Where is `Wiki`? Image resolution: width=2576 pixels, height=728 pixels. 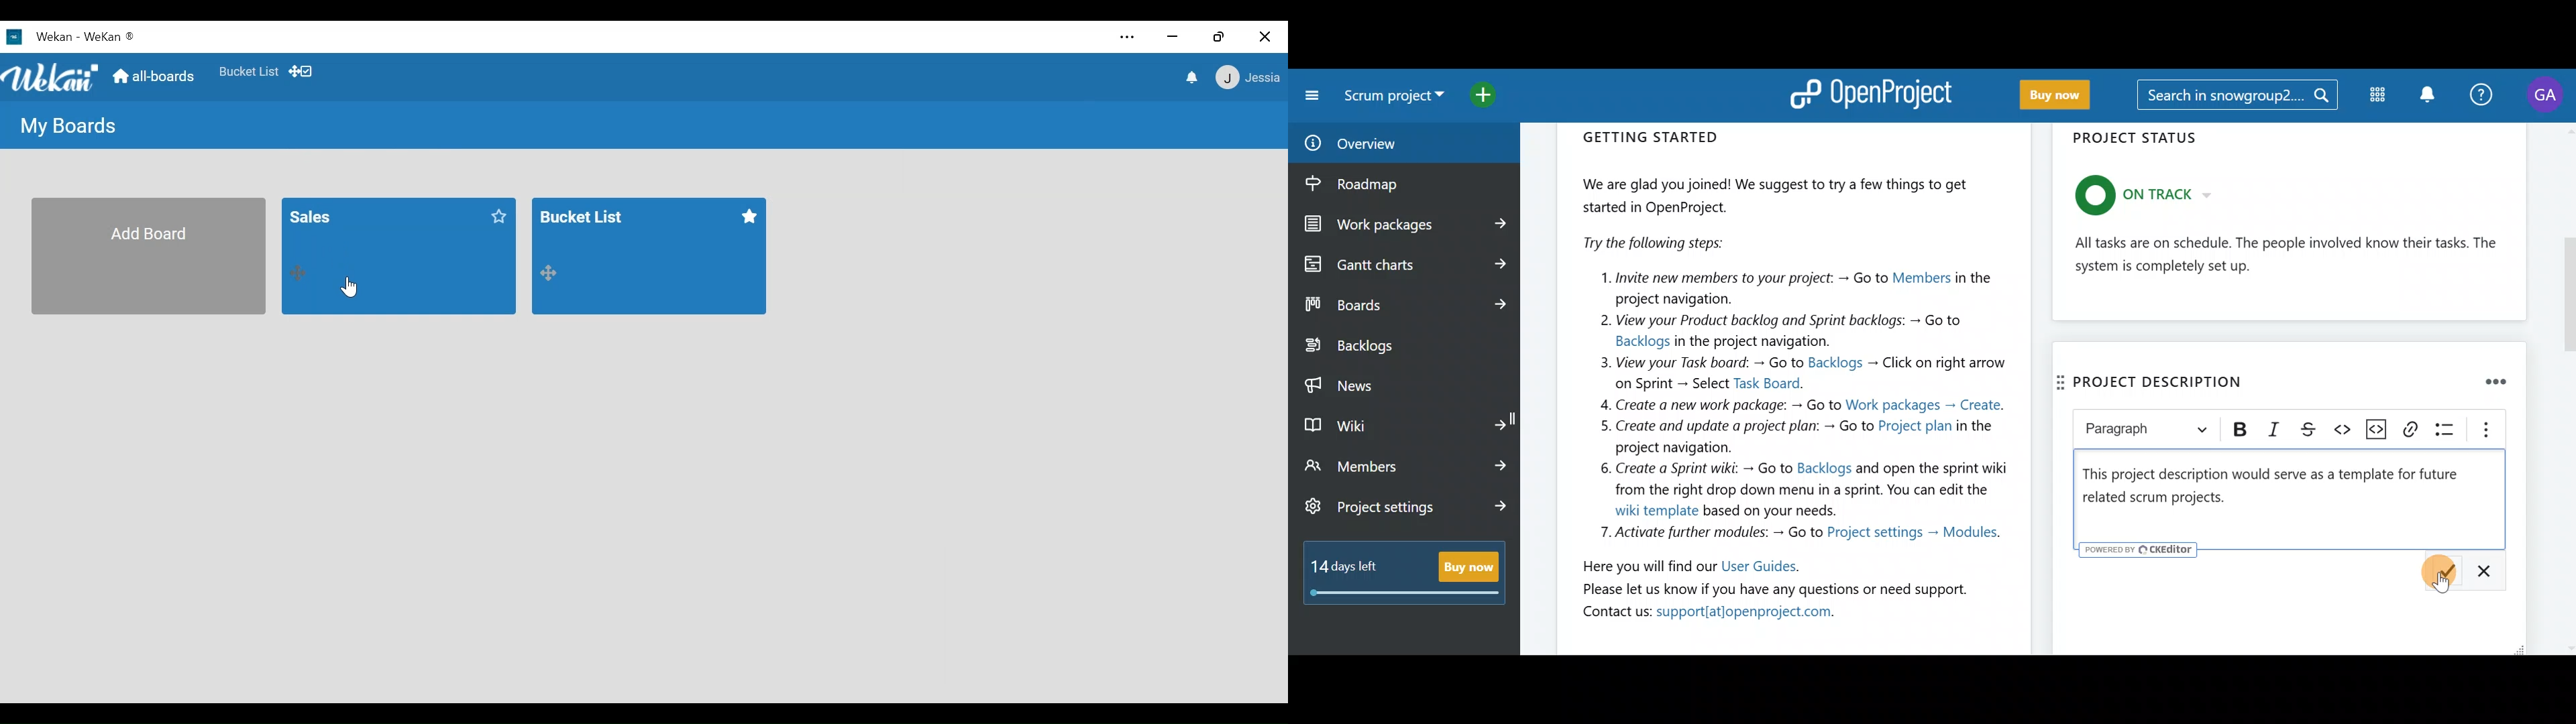 Wiki is located at coordinates (1404, 422).